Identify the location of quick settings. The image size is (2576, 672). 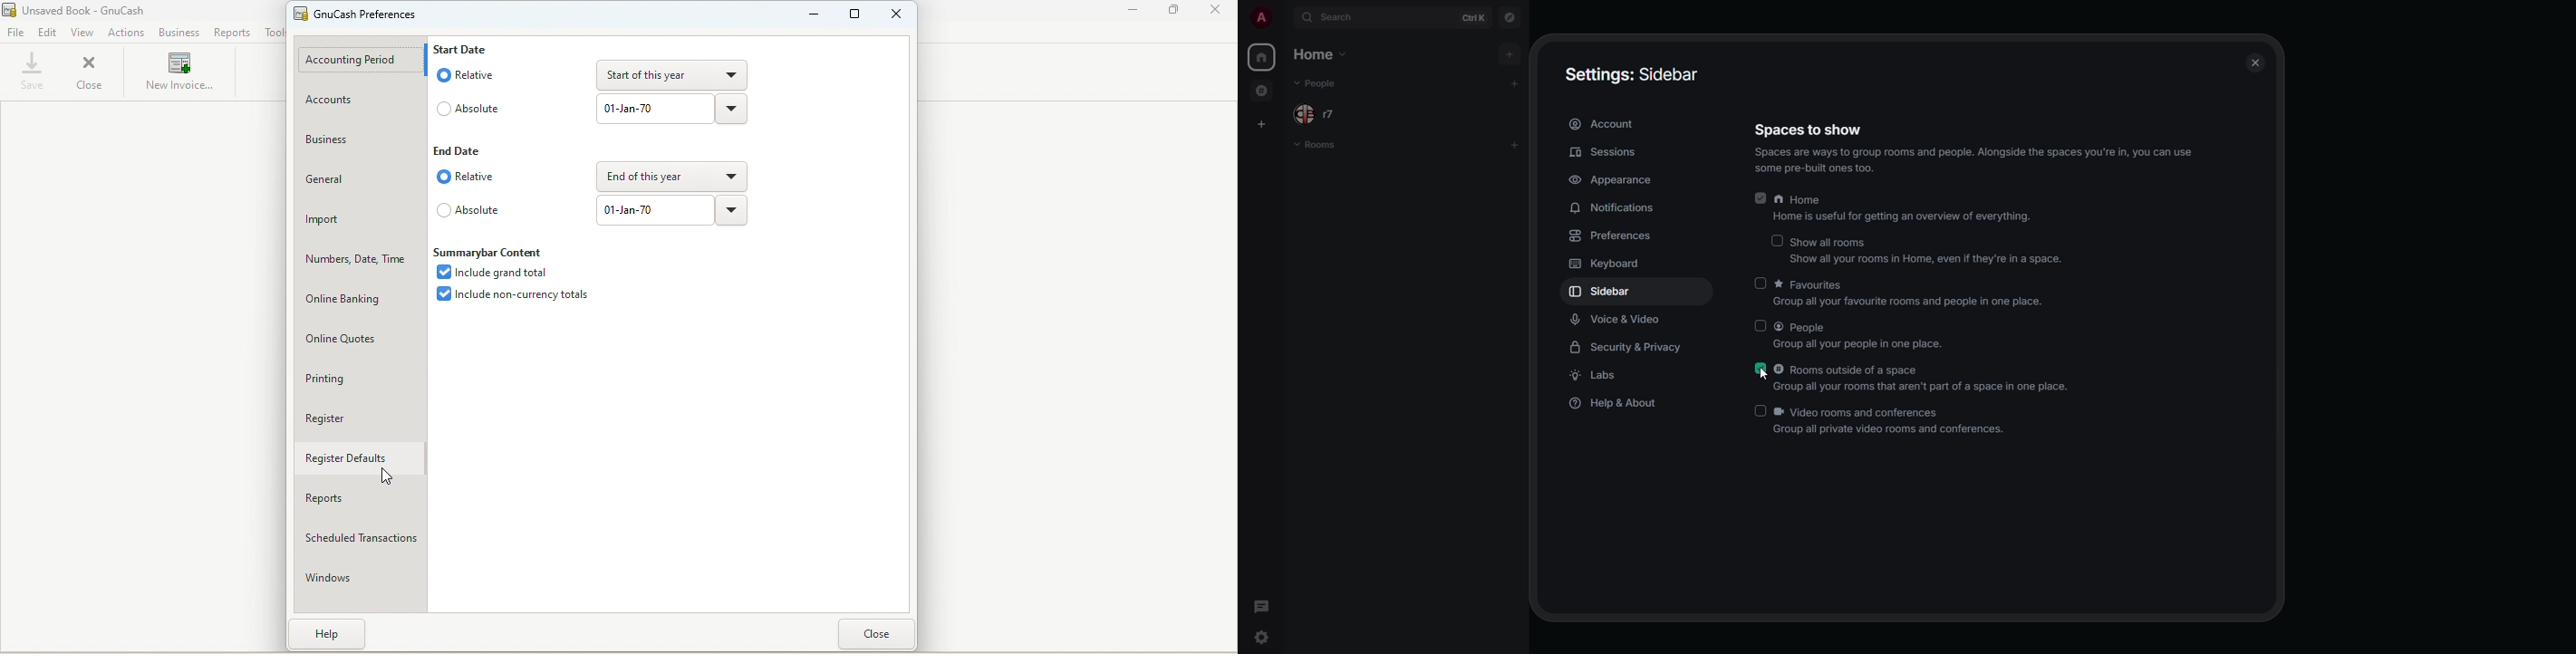
(1261, 636).